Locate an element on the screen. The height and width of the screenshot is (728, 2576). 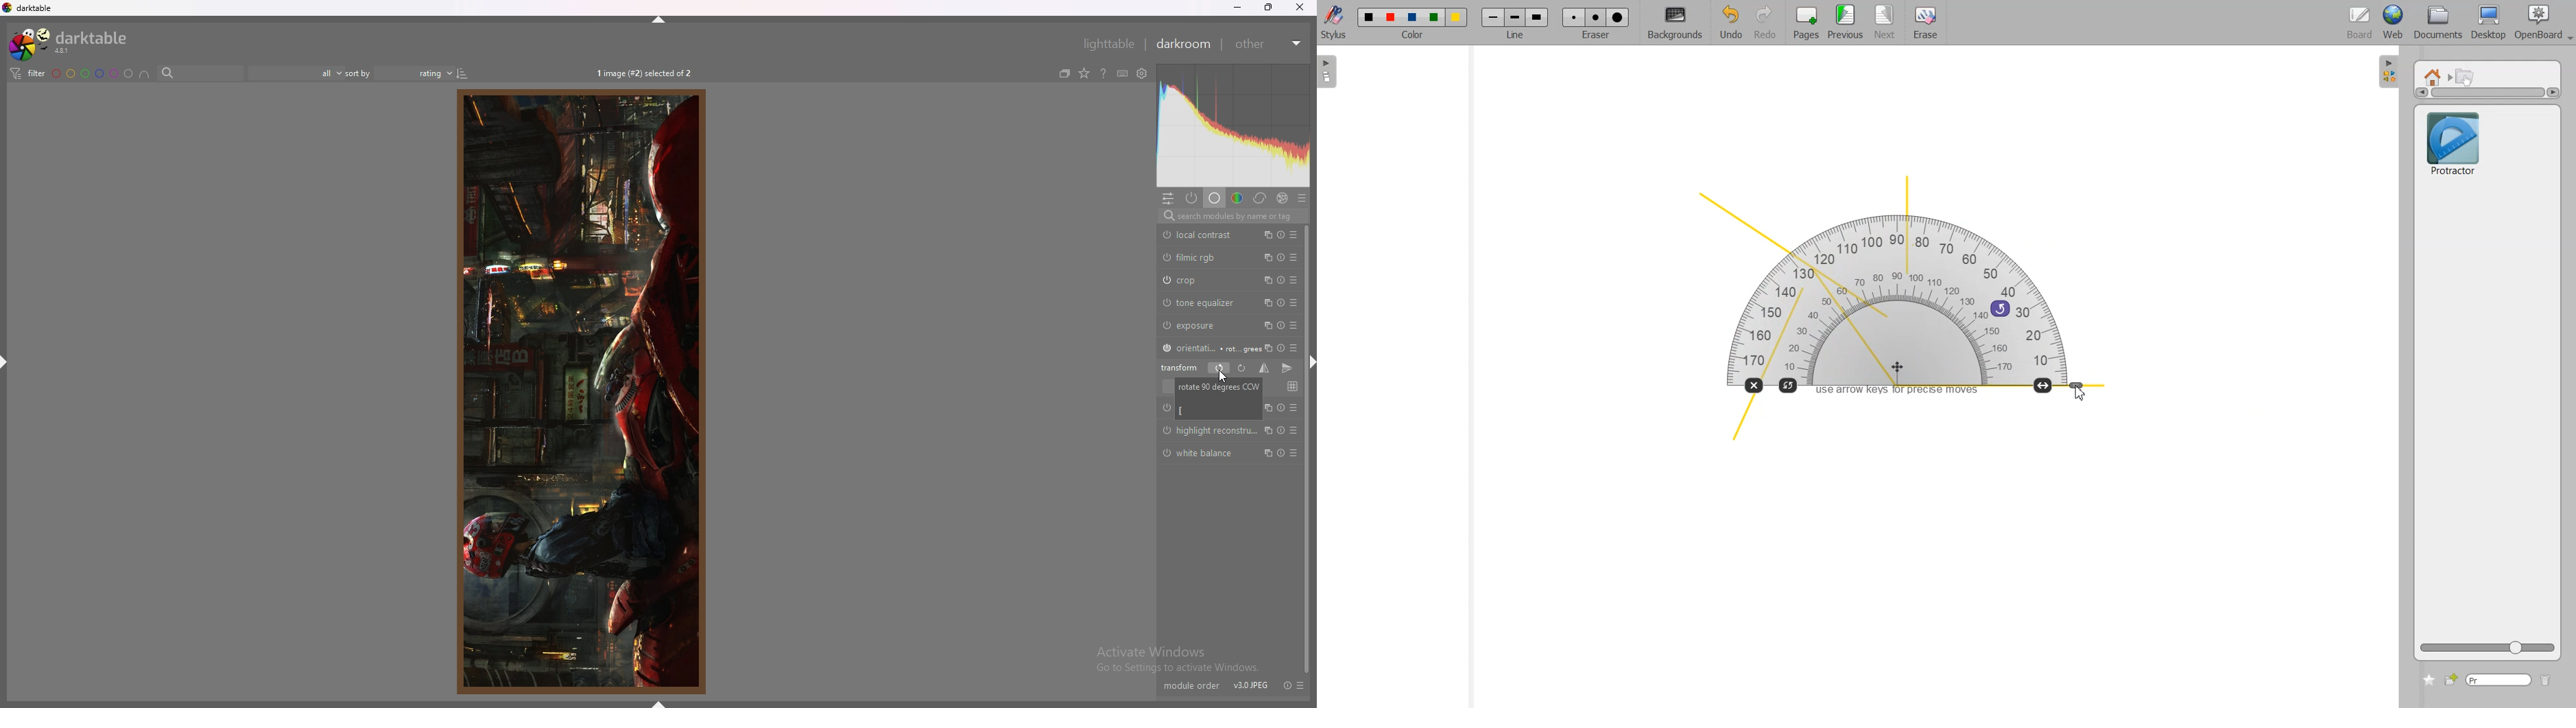
tone equalizer is located at coordinates (1201, 302).